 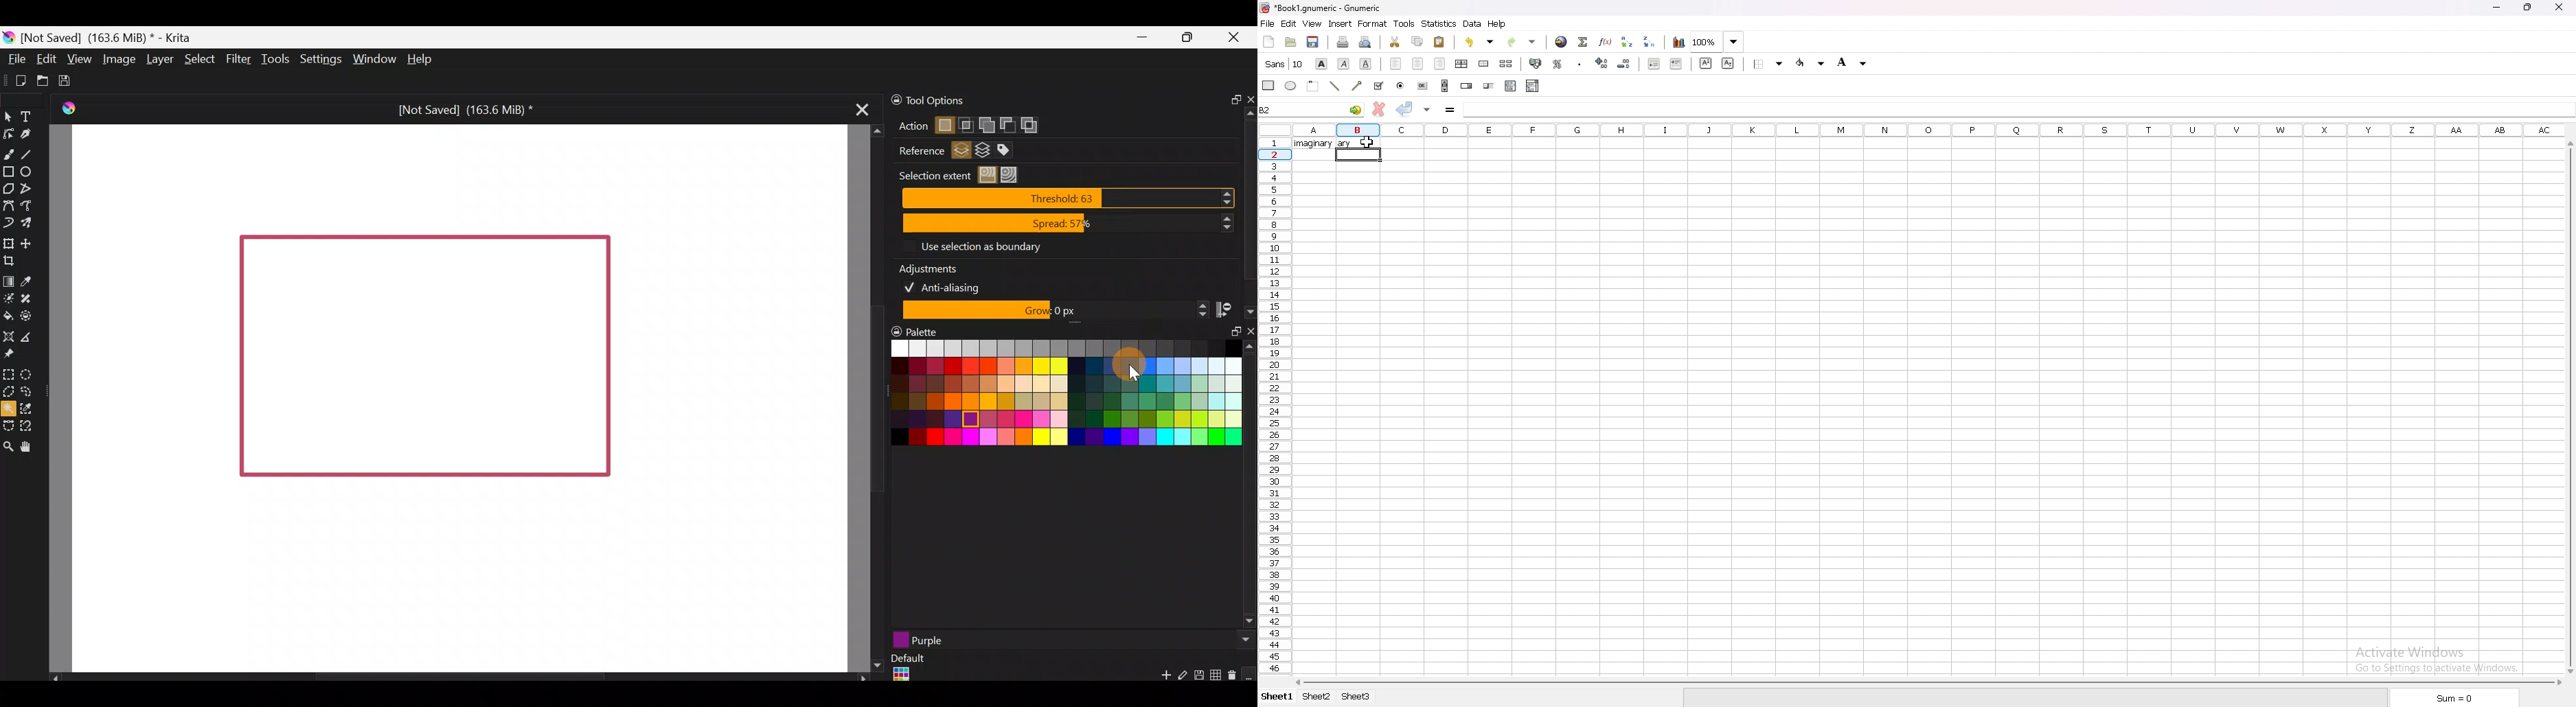 I want to click on Lock docker, so click(x=889, y=100).